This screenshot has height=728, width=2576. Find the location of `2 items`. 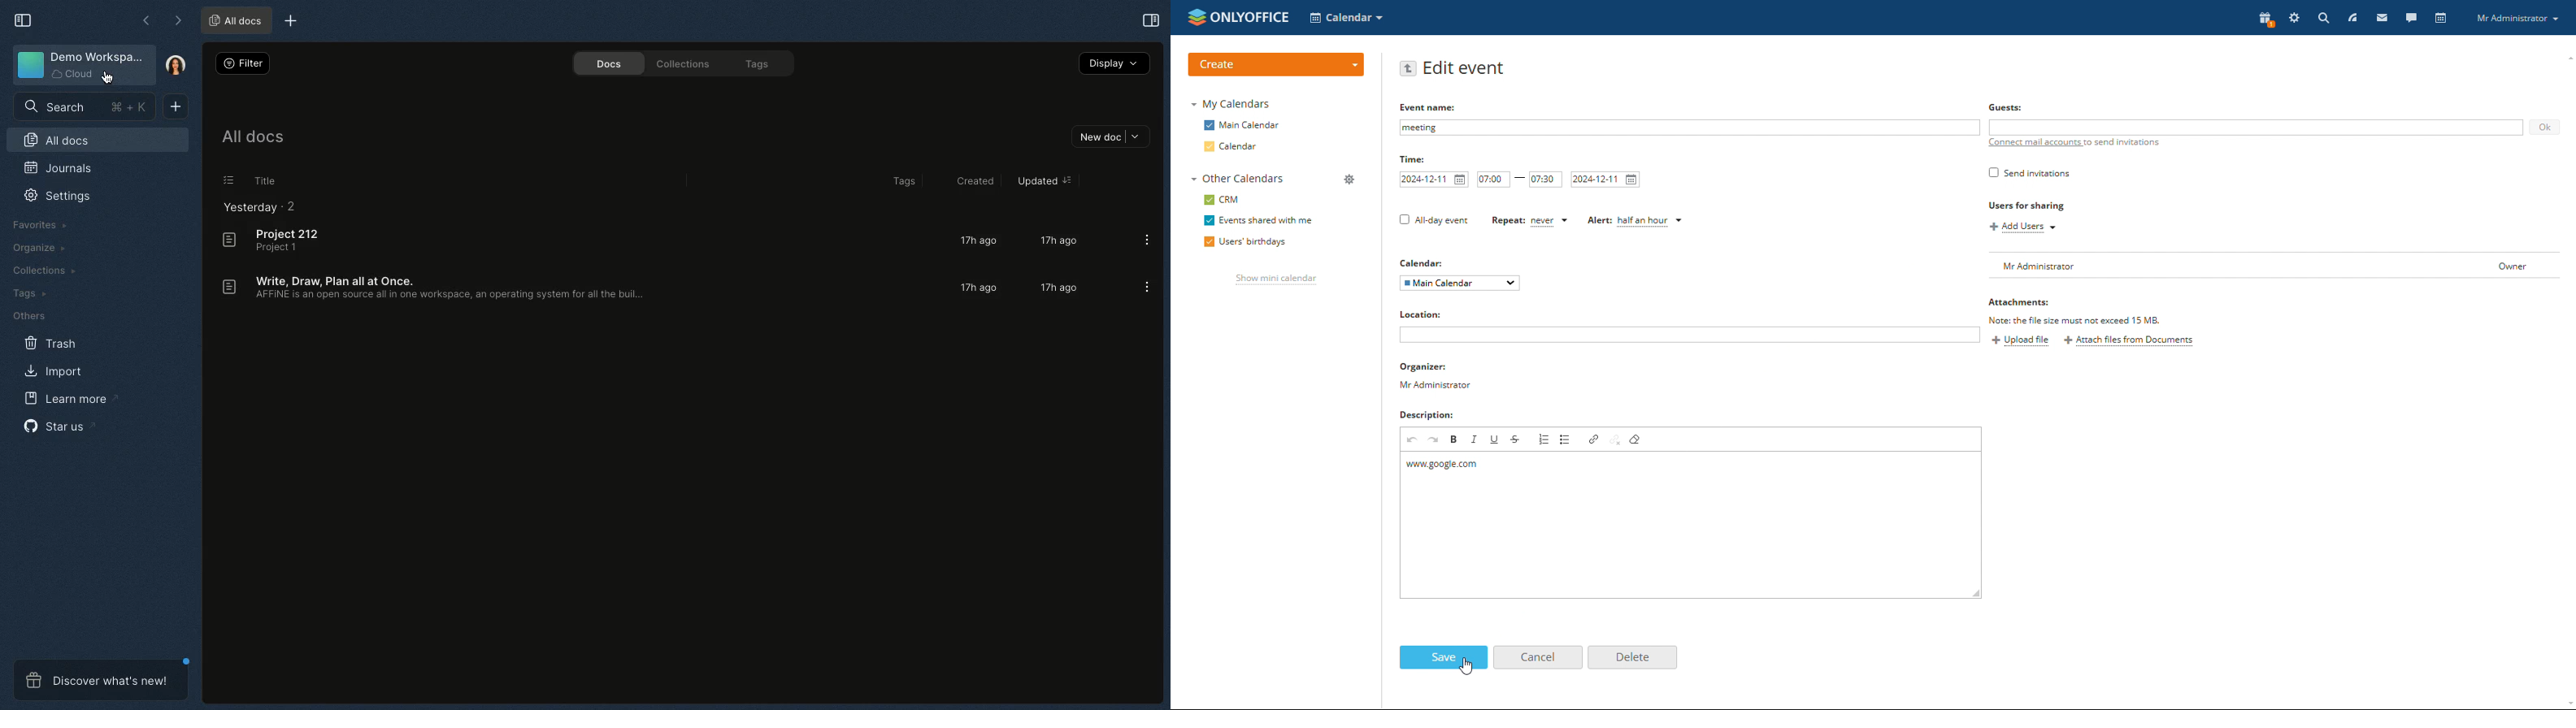

2 items is located at coordinates (298, 207).